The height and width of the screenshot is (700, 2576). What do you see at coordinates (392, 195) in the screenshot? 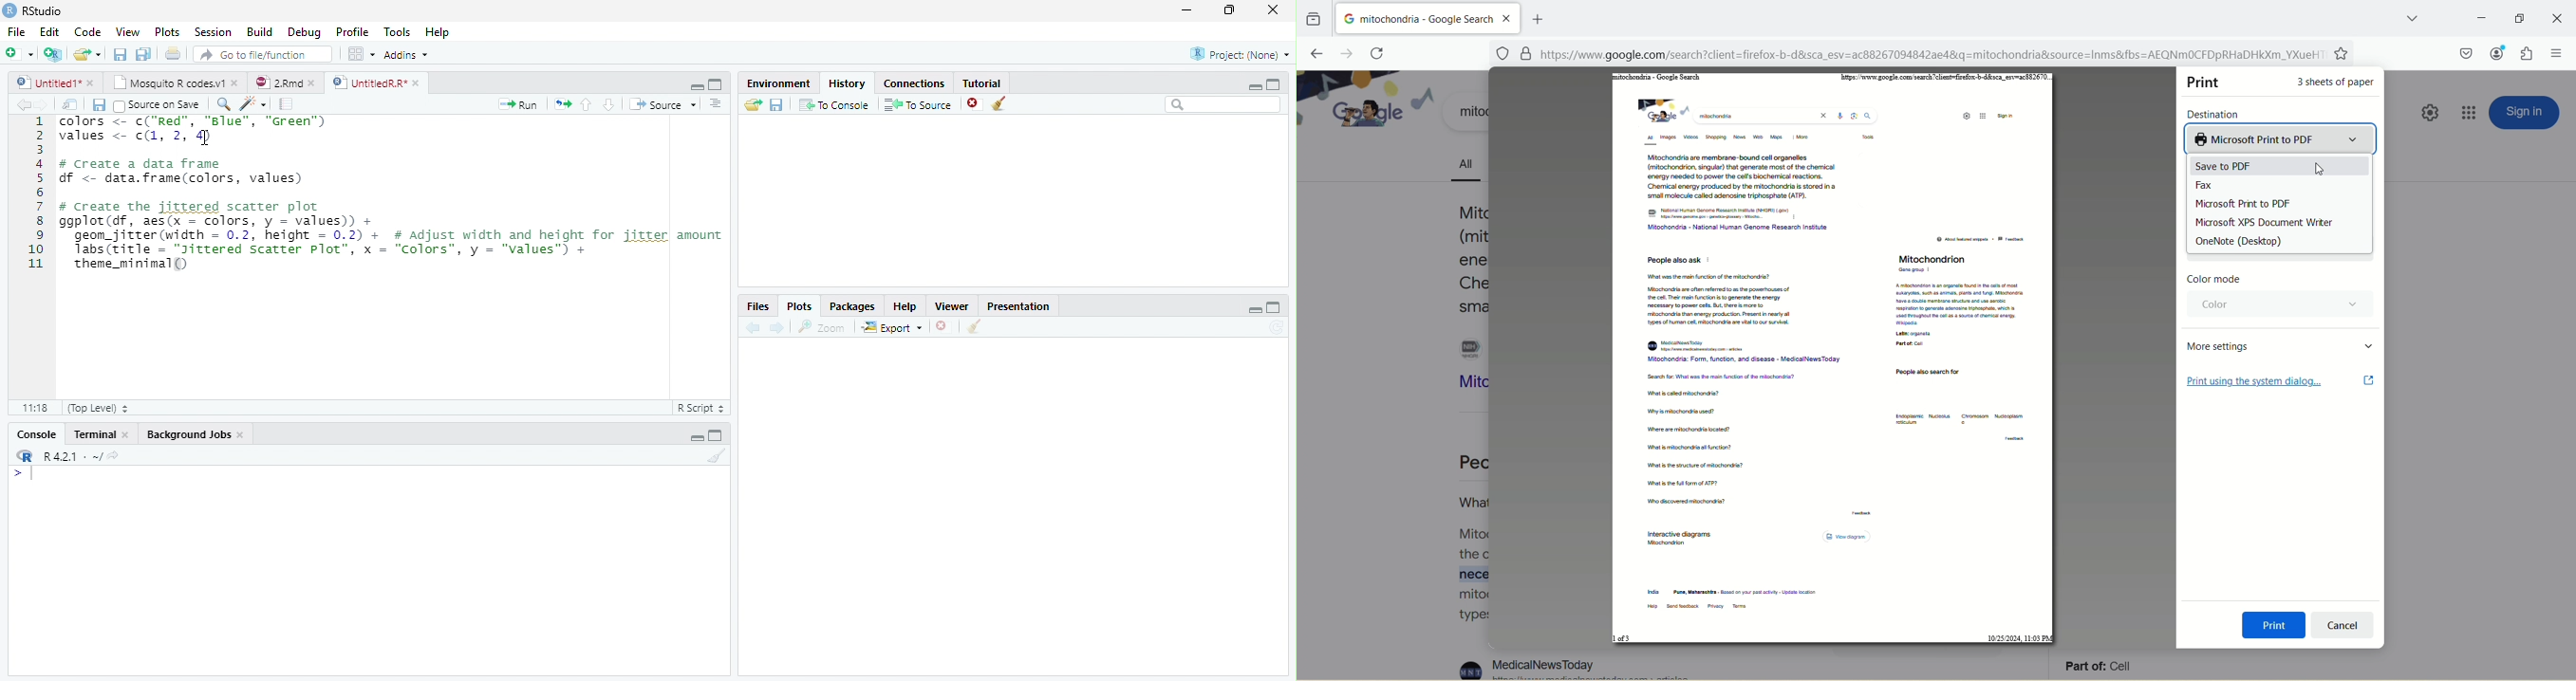
I see `colars <- c( Wad’, Wiles", "Wwem’)

values < c(1, 2, 4)

# Create a data frame

df <- data. frame(colors, values)

# Create the jitrered scatter plot

ggplot(df, aes(x = colors, y = values) +
geom_jitter (width = 0.2, height = 0.2) + # Adjust width and height for jitter amount
Tabs(ritle = "Jittered scatter plot”, x = “colors”, y = values") +
theme_minimal()` at bounding box center [392, 195].